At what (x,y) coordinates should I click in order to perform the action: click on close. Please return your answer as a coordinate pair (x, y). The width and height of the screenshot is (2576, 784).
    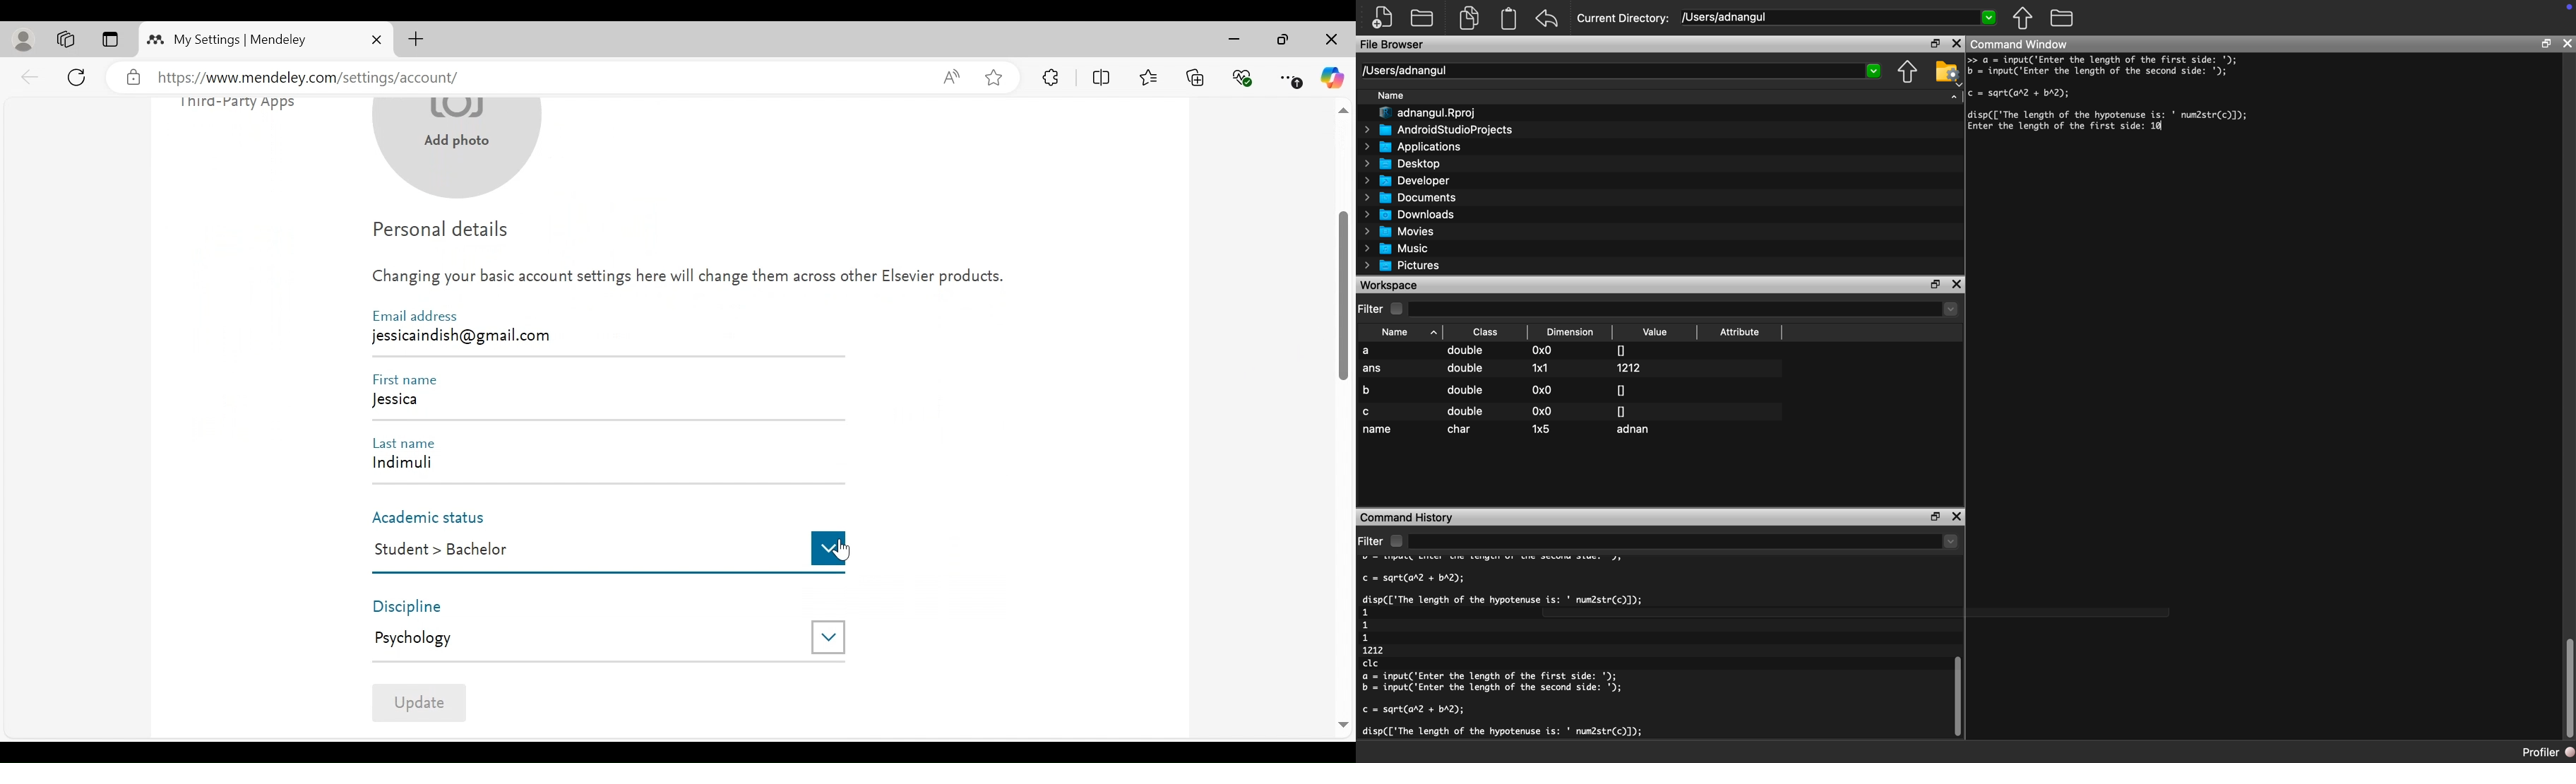
    Looking at the image, I should click on (1959, 284).